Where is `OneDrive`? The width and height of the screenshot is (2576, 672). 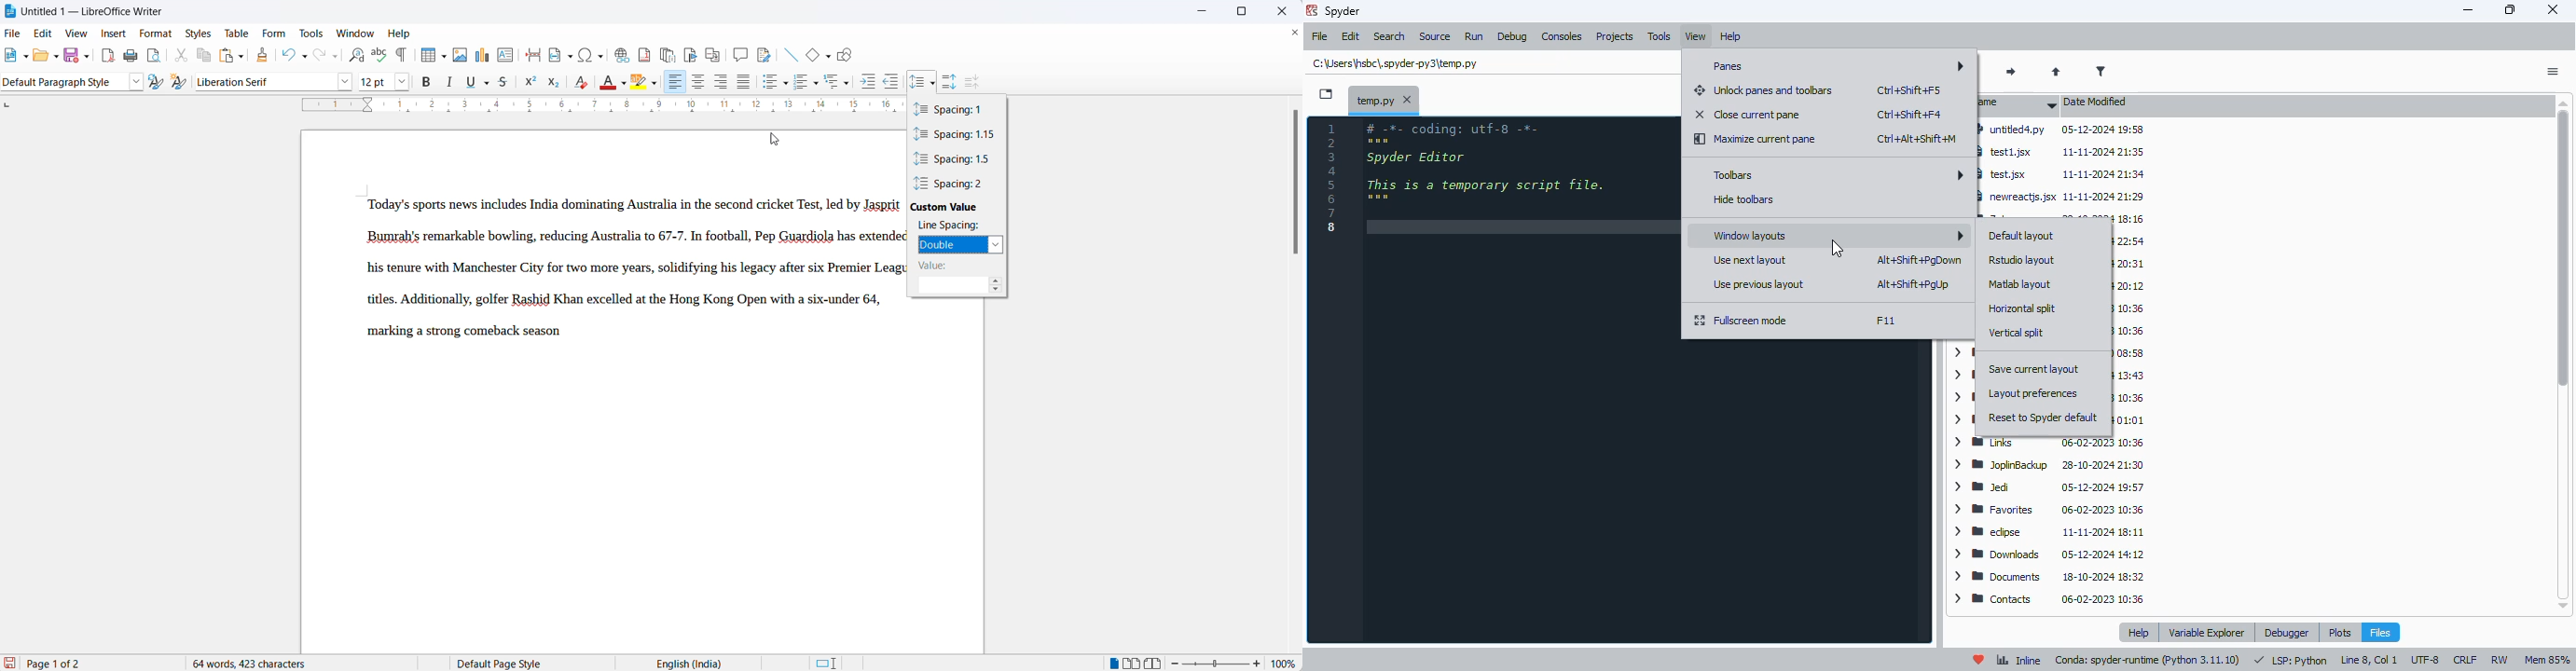 OneDrive is located at coordinates (2127, 375).